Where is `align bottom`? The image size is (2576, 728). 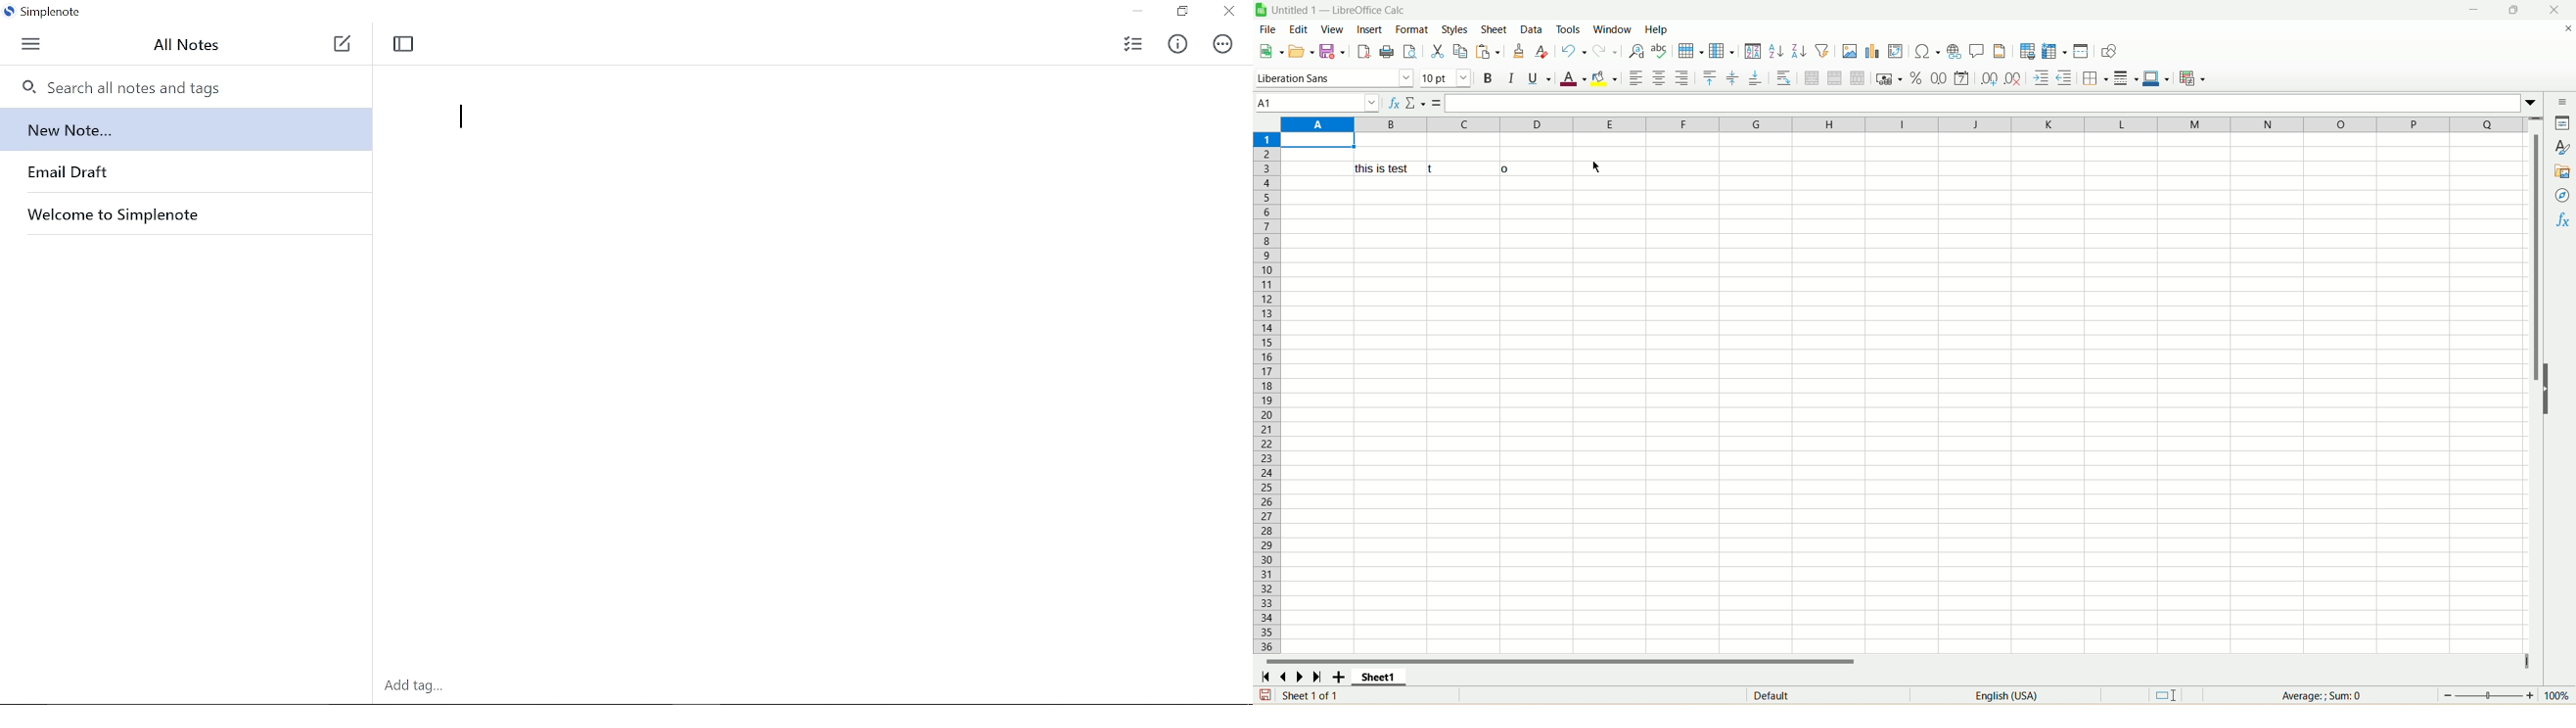
align bottom is located at coordinates (1758, 78).